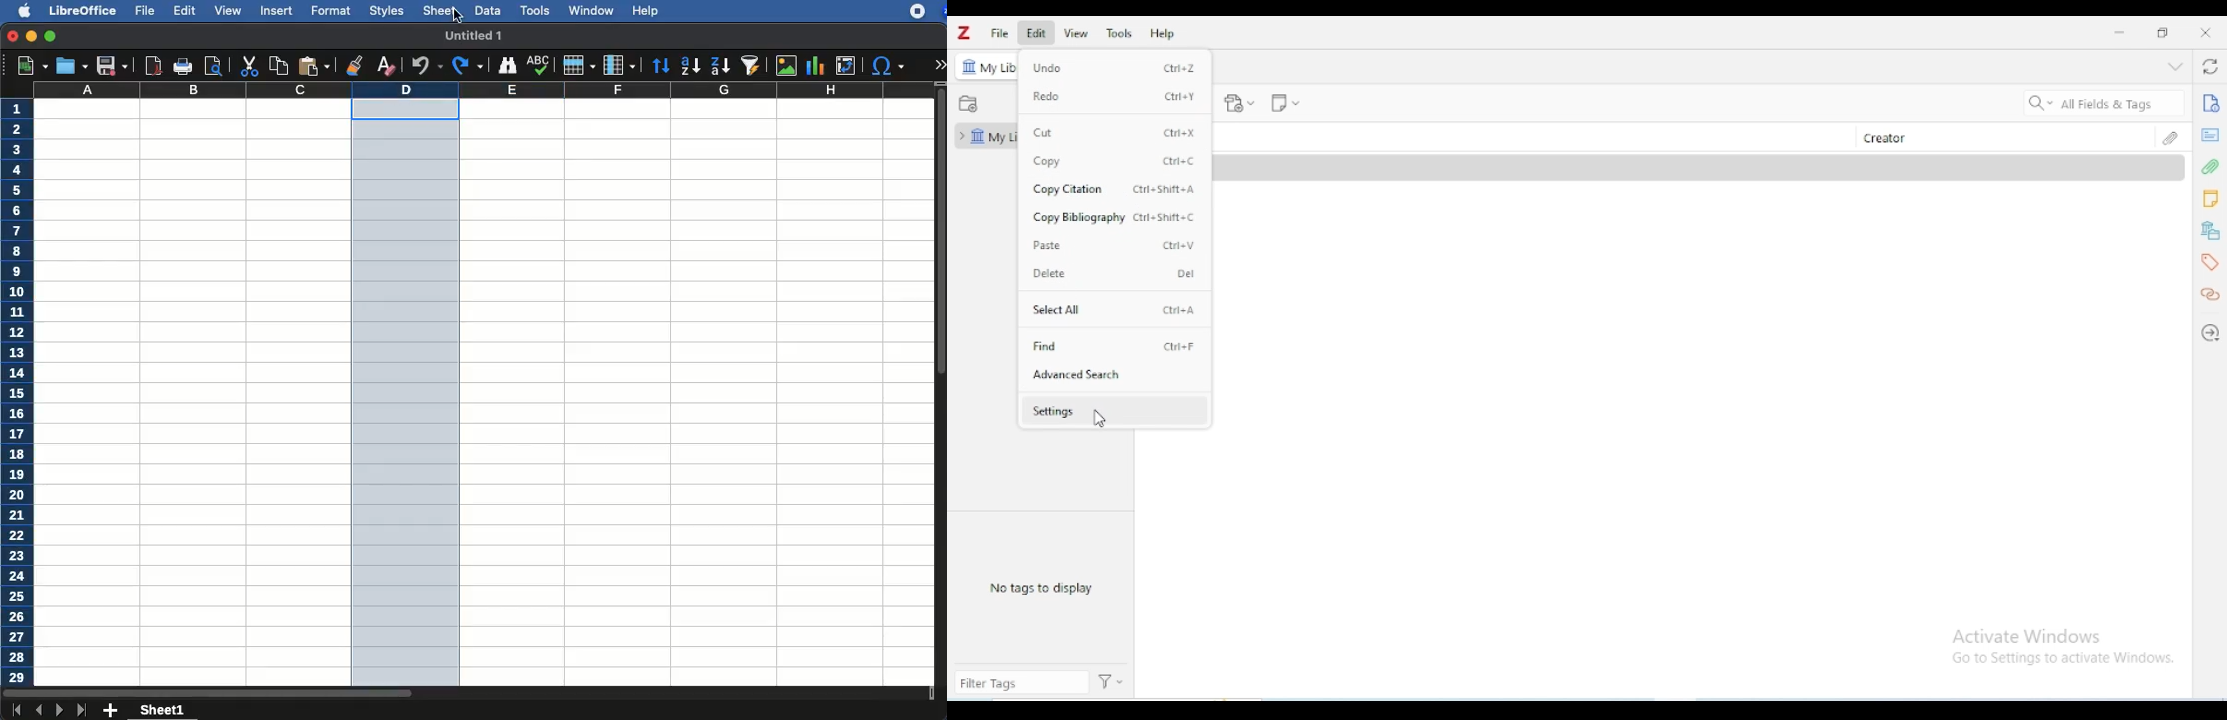 This screenshot has width=2240, height=728. I want to click on help, so click(1162, 33).